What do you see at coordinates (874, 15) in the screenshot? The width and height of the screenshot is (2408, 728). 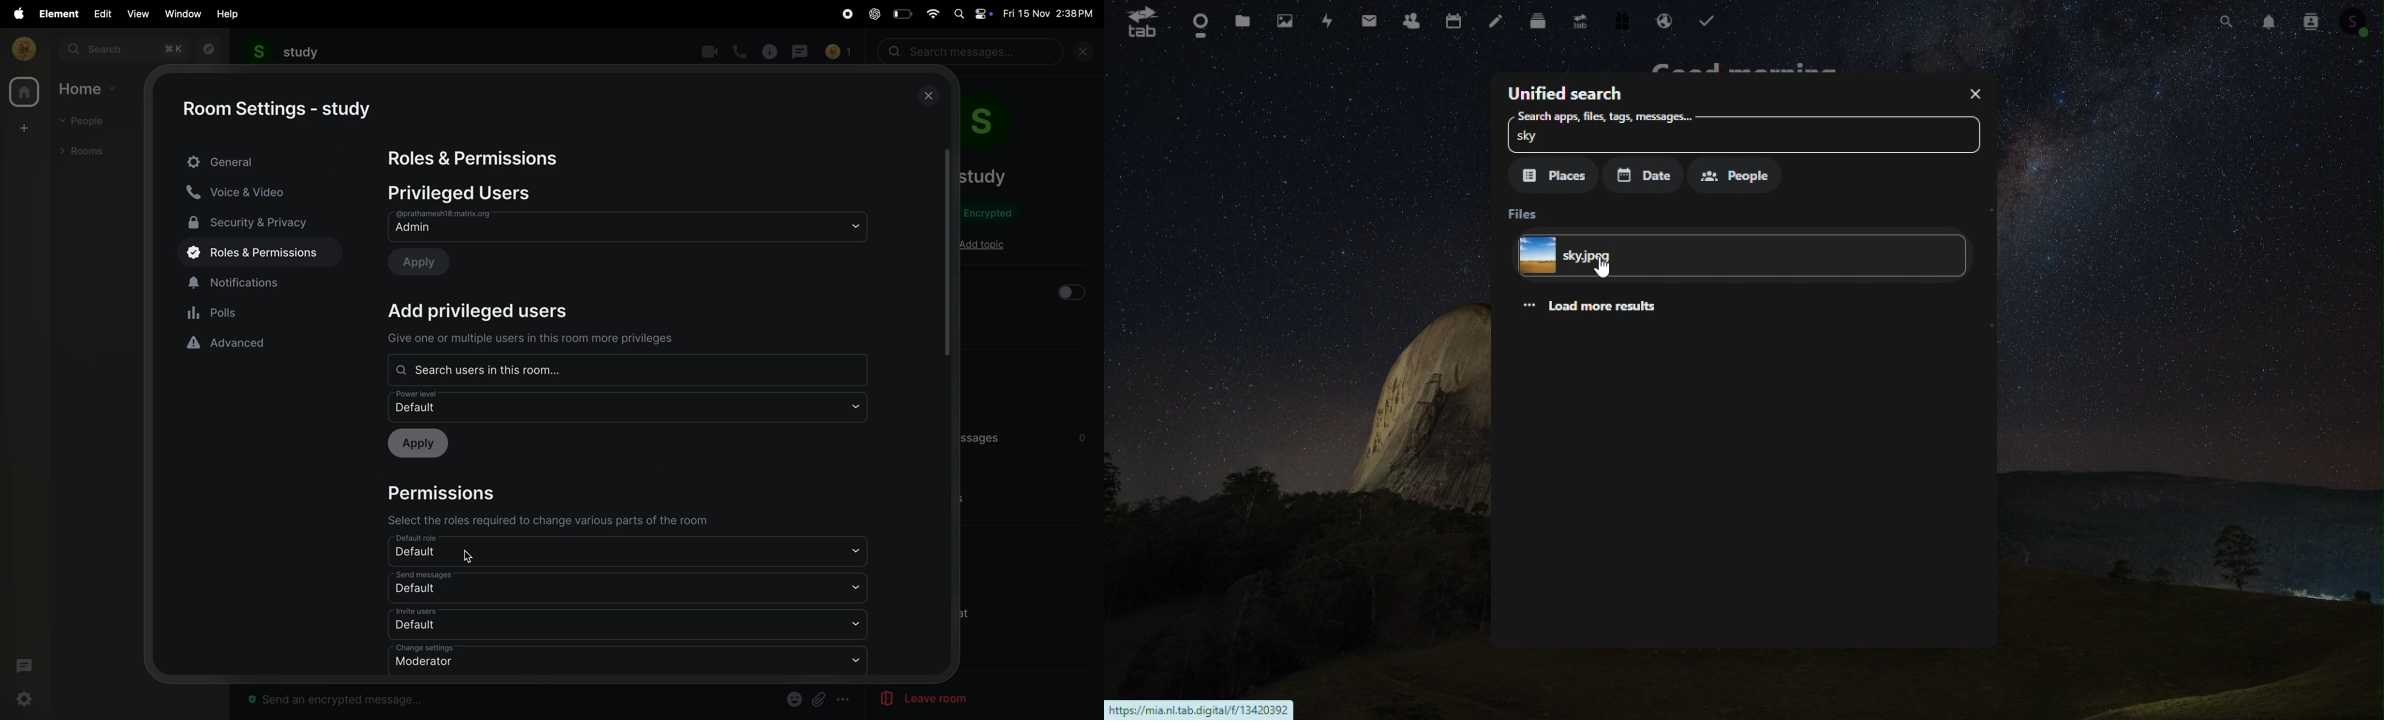 I see `chatgpt` at bounding box center [874, 15].